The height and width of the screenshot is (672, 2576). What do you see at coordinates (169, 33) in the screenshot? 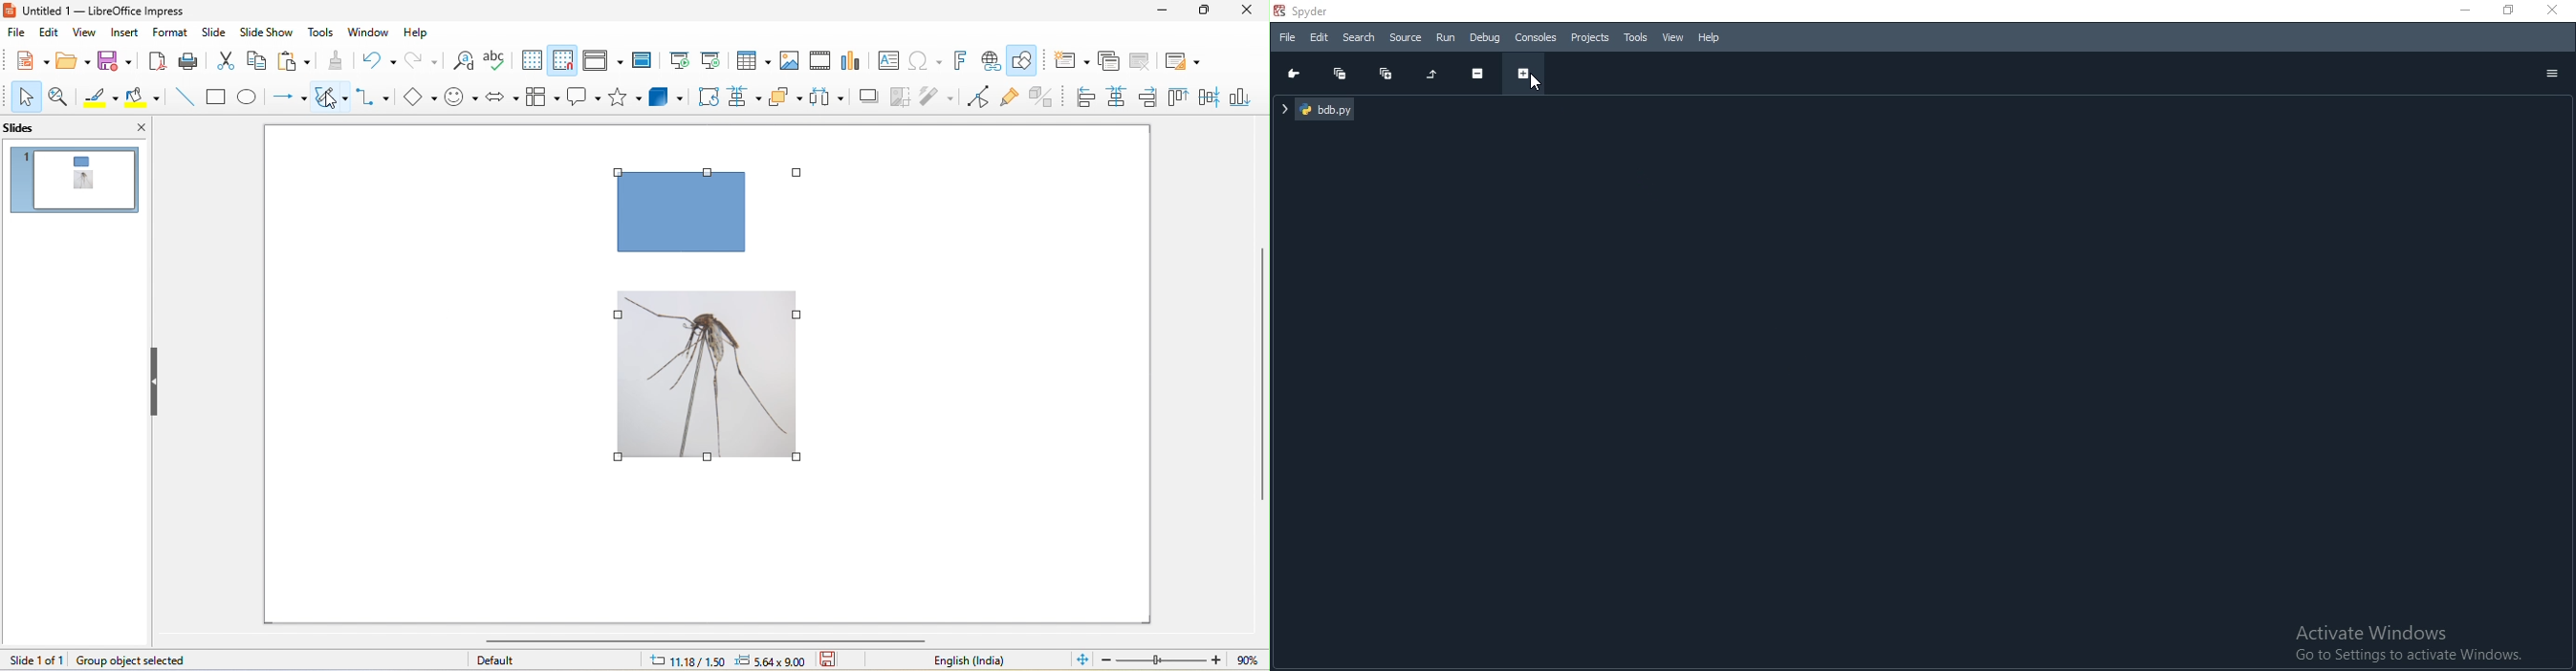
I see `format` at bounding box center [169, 33].